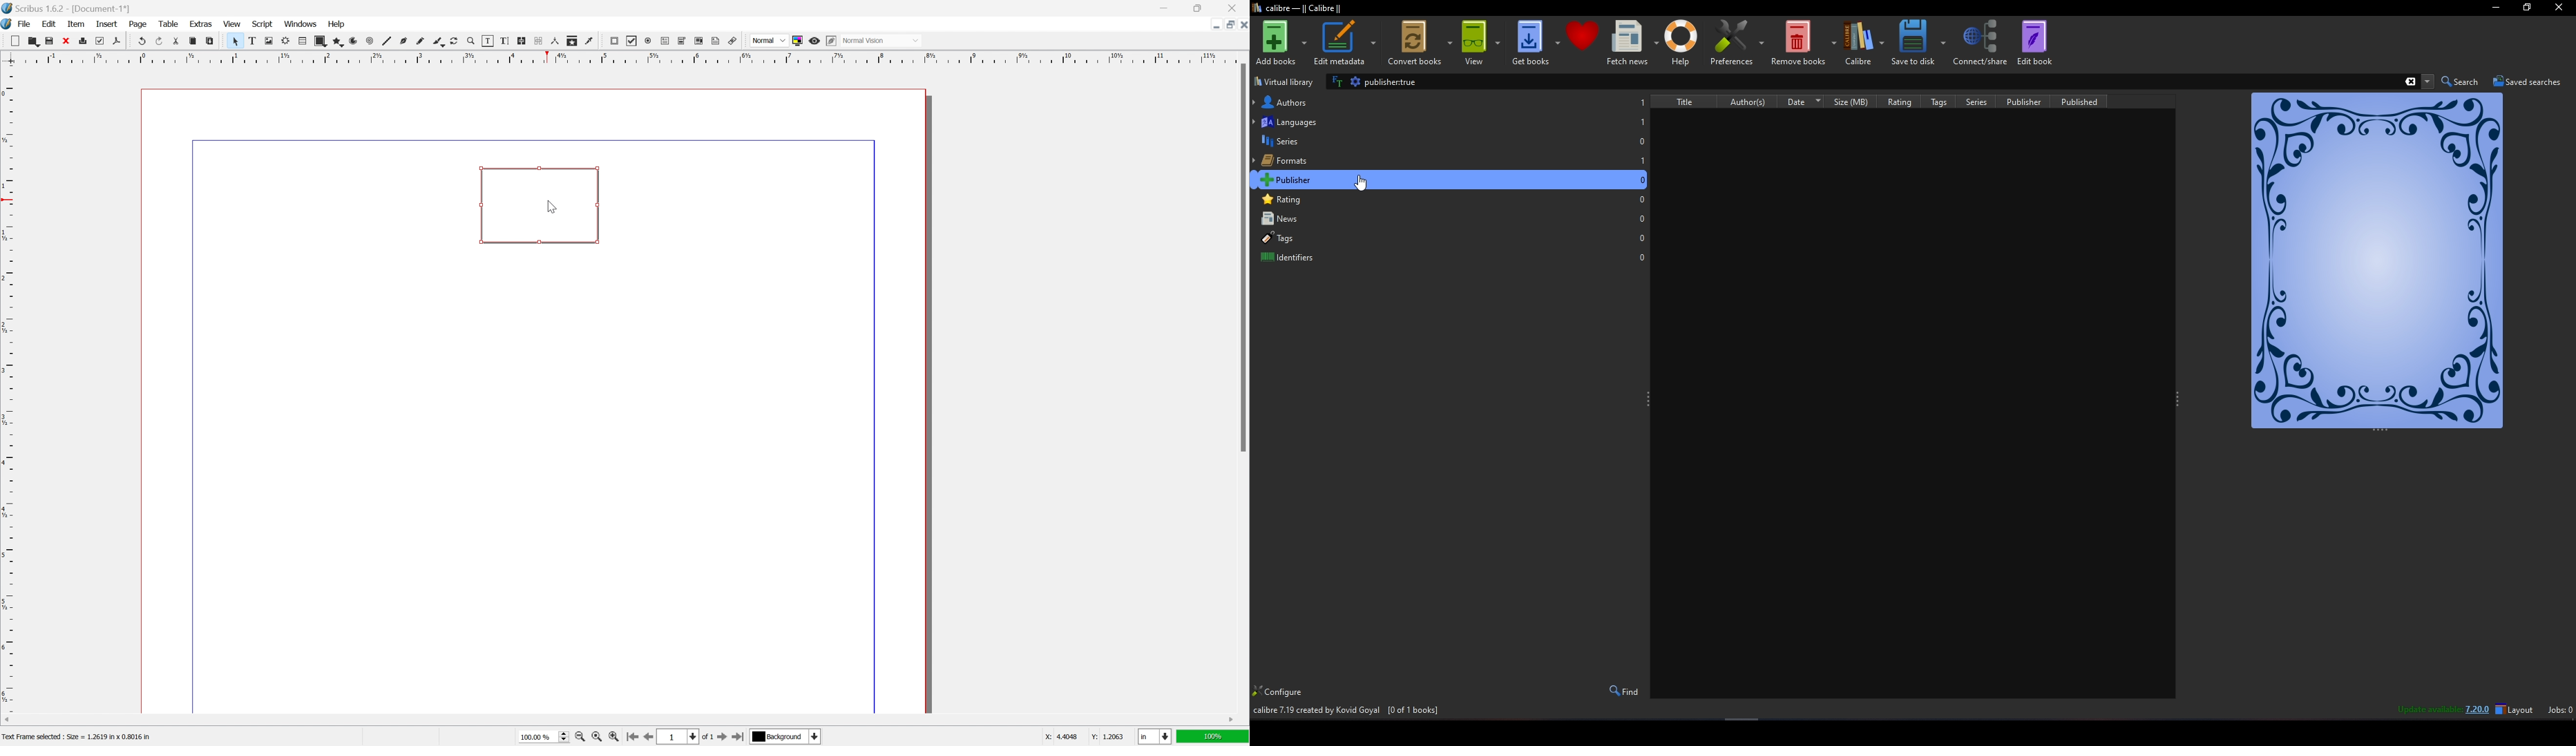  Describe the element at coordinates (1648, 400) in the screenshot. I see `Left panel slider` at that location.